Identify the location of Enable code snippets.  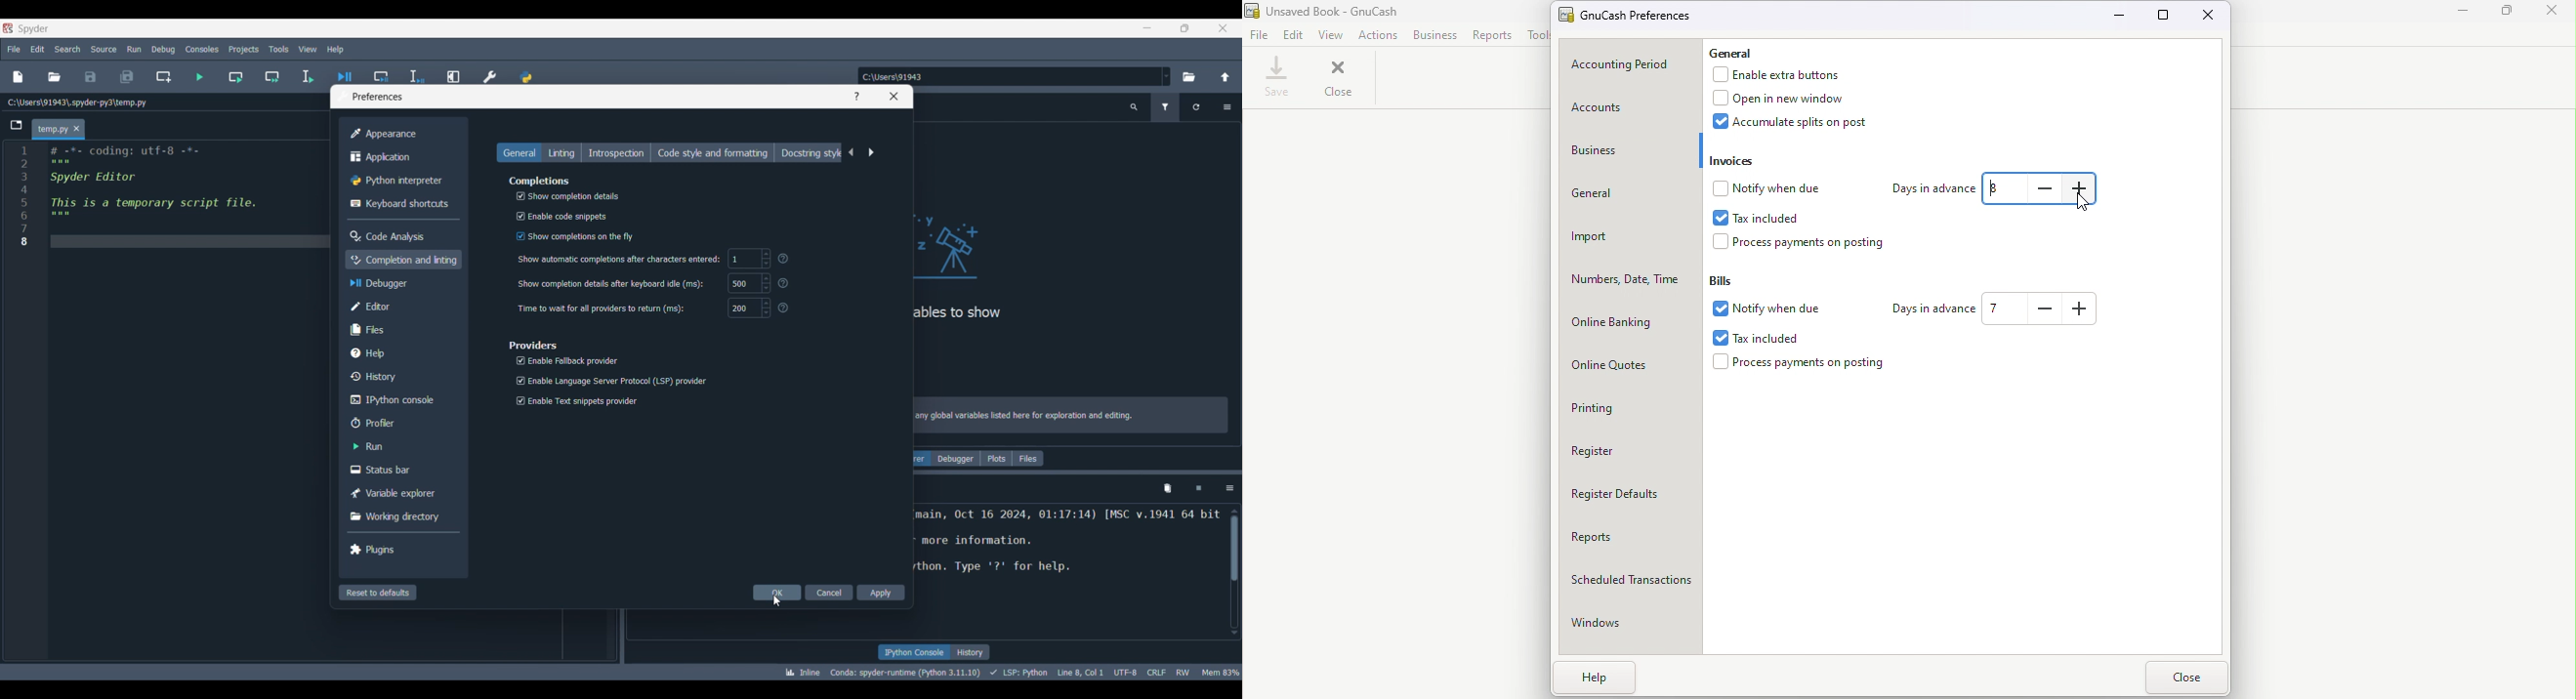
(559, 216).